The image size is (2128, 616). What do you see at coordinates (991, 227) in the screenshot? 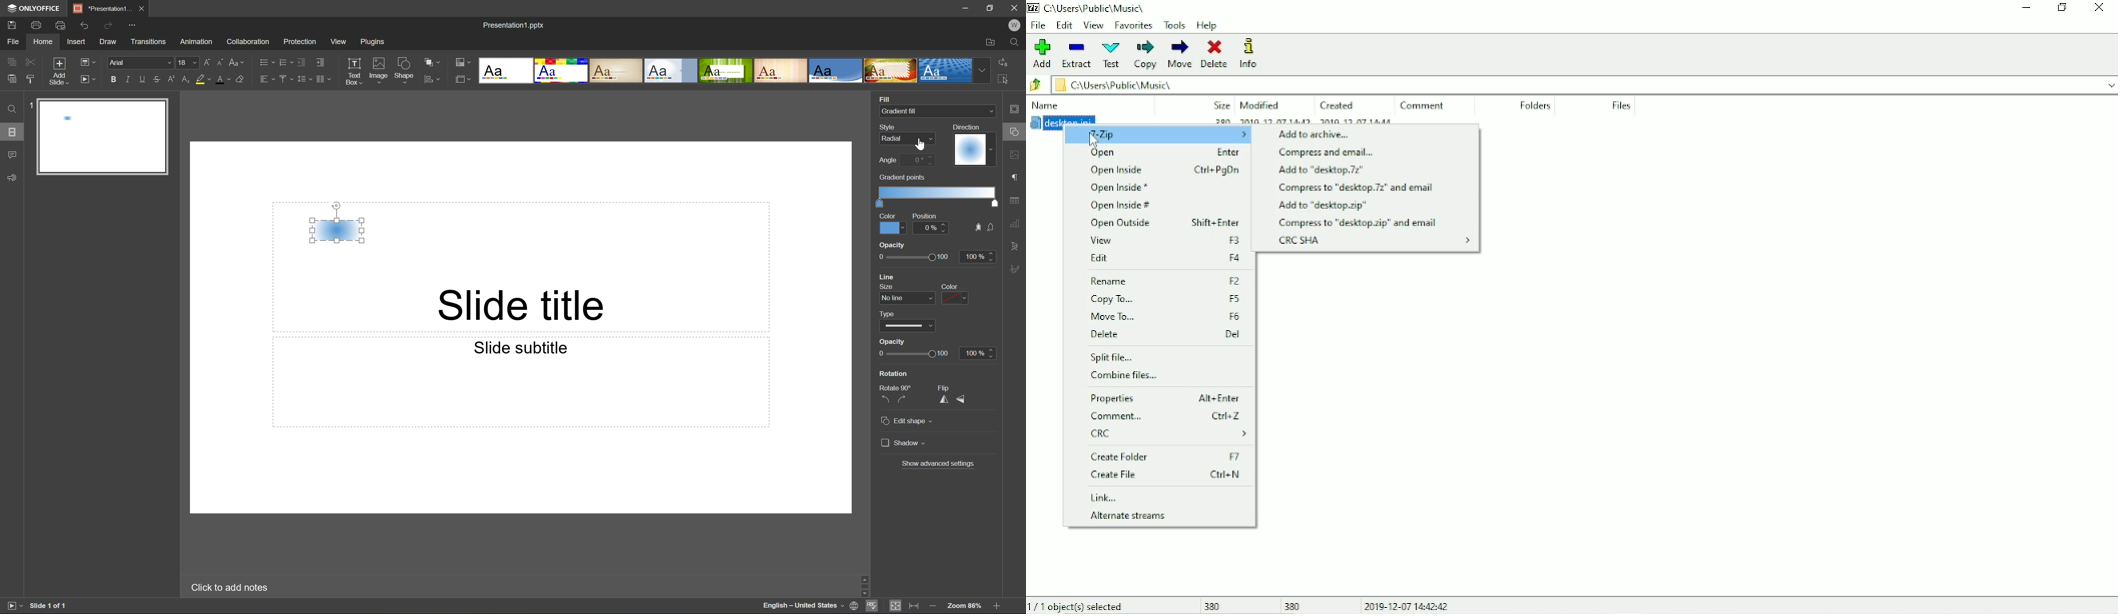
I see `no fill` at bounding box center [991, 227].